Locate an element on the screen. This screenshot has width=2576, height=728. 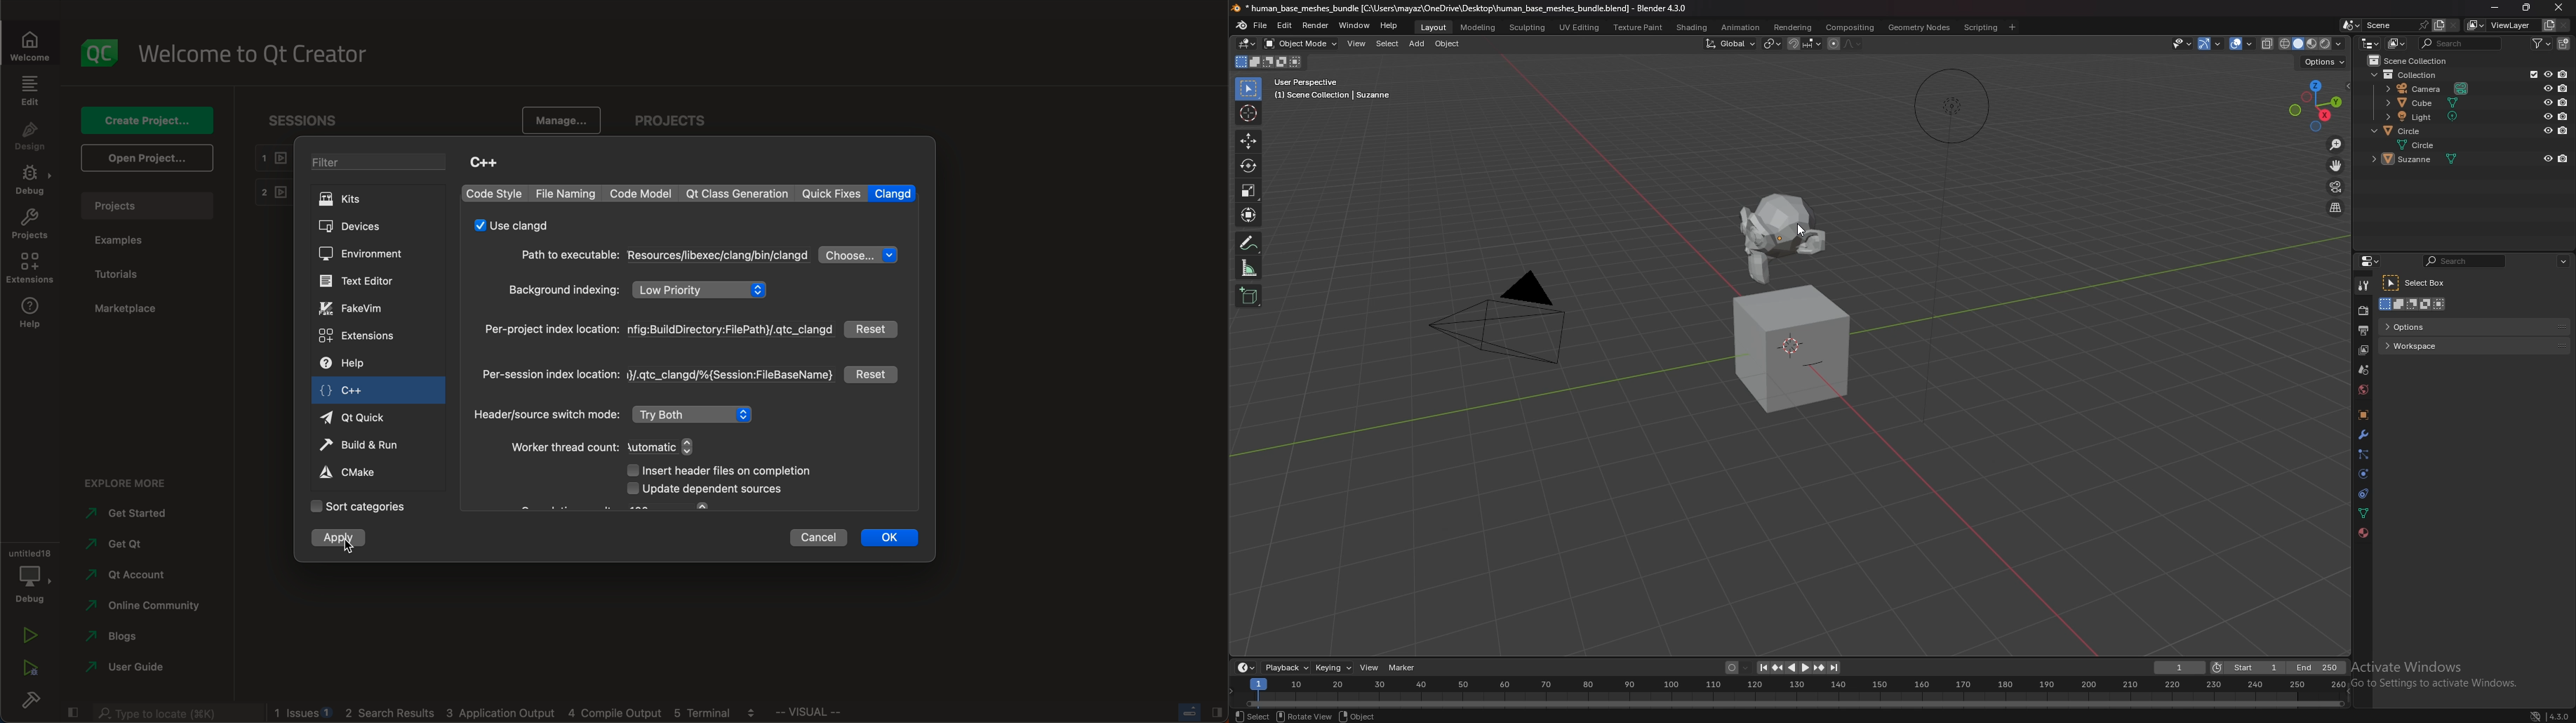
select box is located at coordinates (2420, 284).